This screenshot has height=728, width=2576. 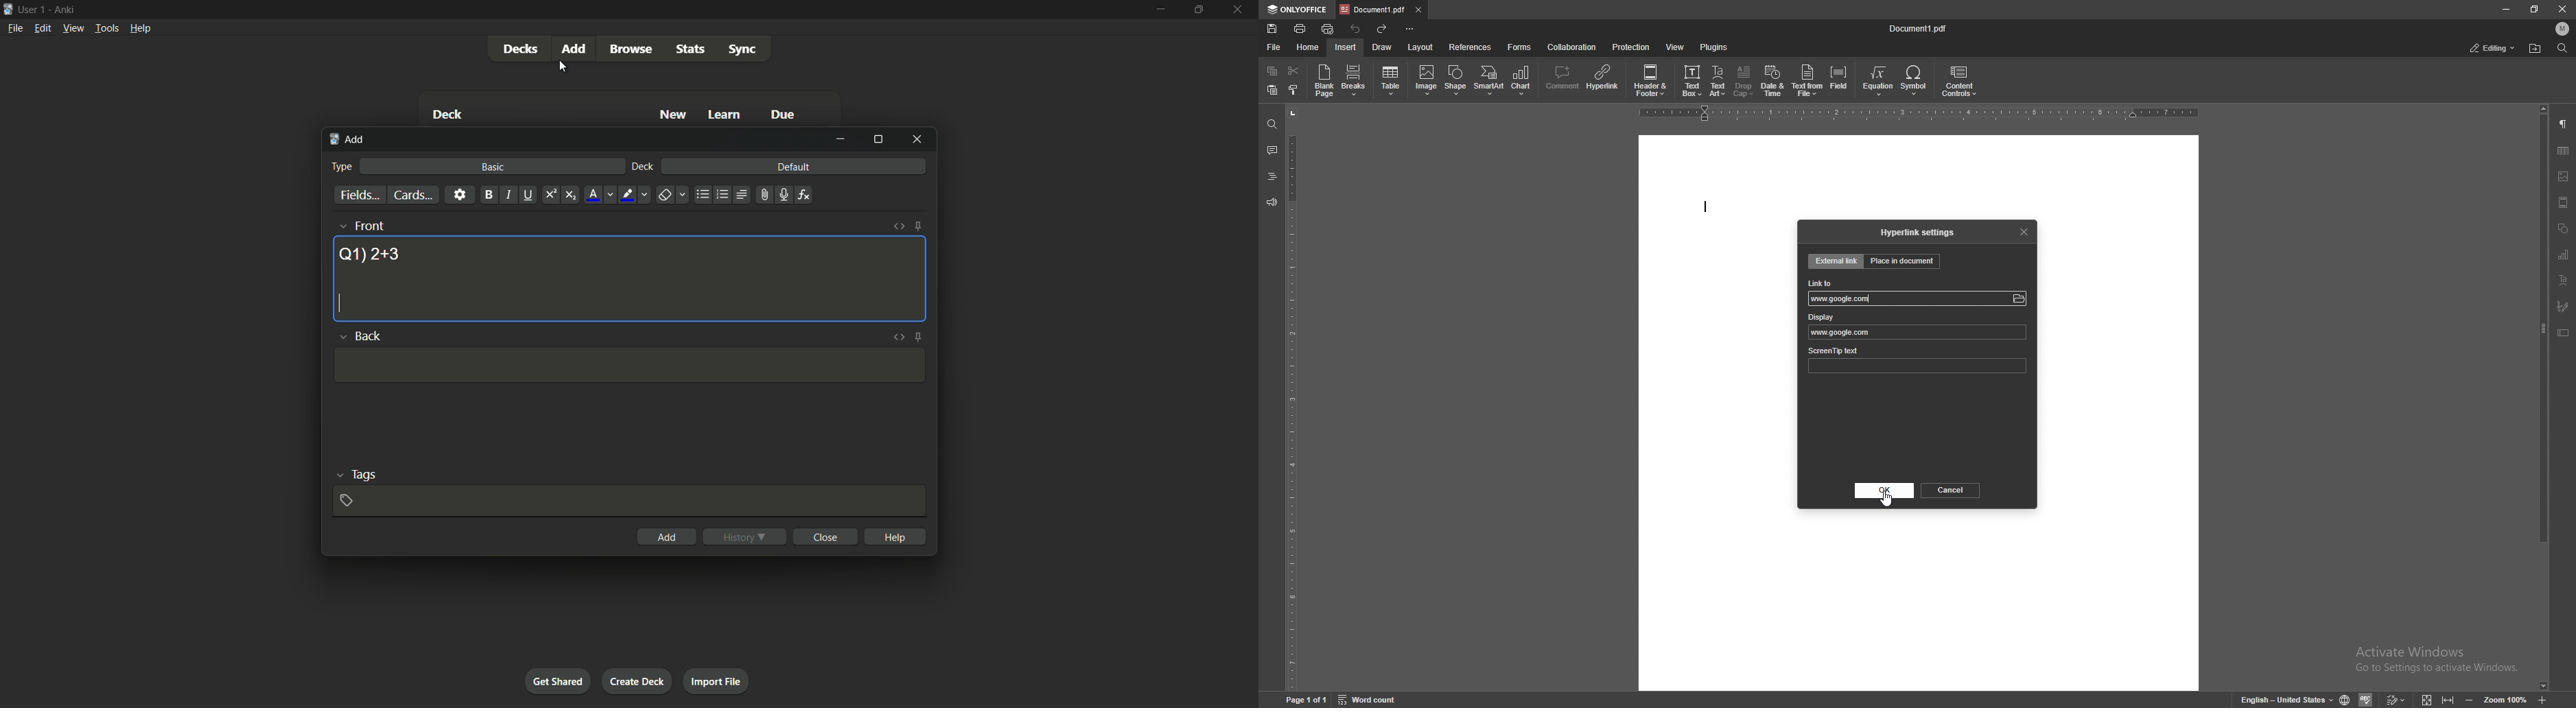 I want to click on supercript, so click(x=549, y=195).